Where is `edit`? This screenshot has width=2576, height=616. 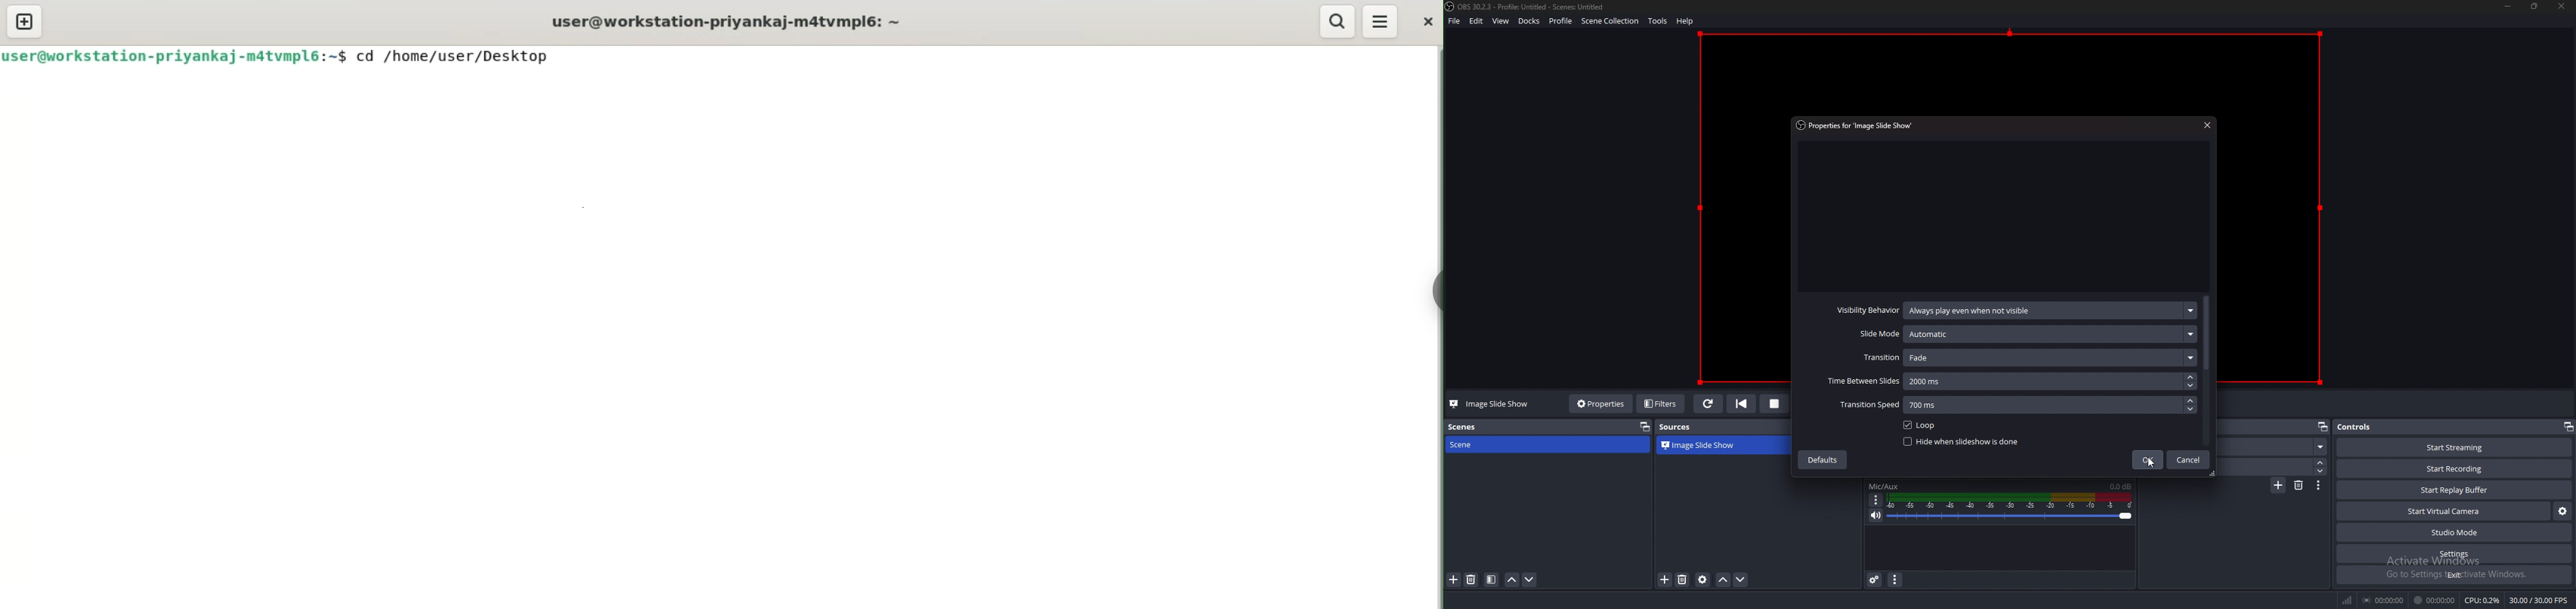 edit is located at coordinates (1478, 21).